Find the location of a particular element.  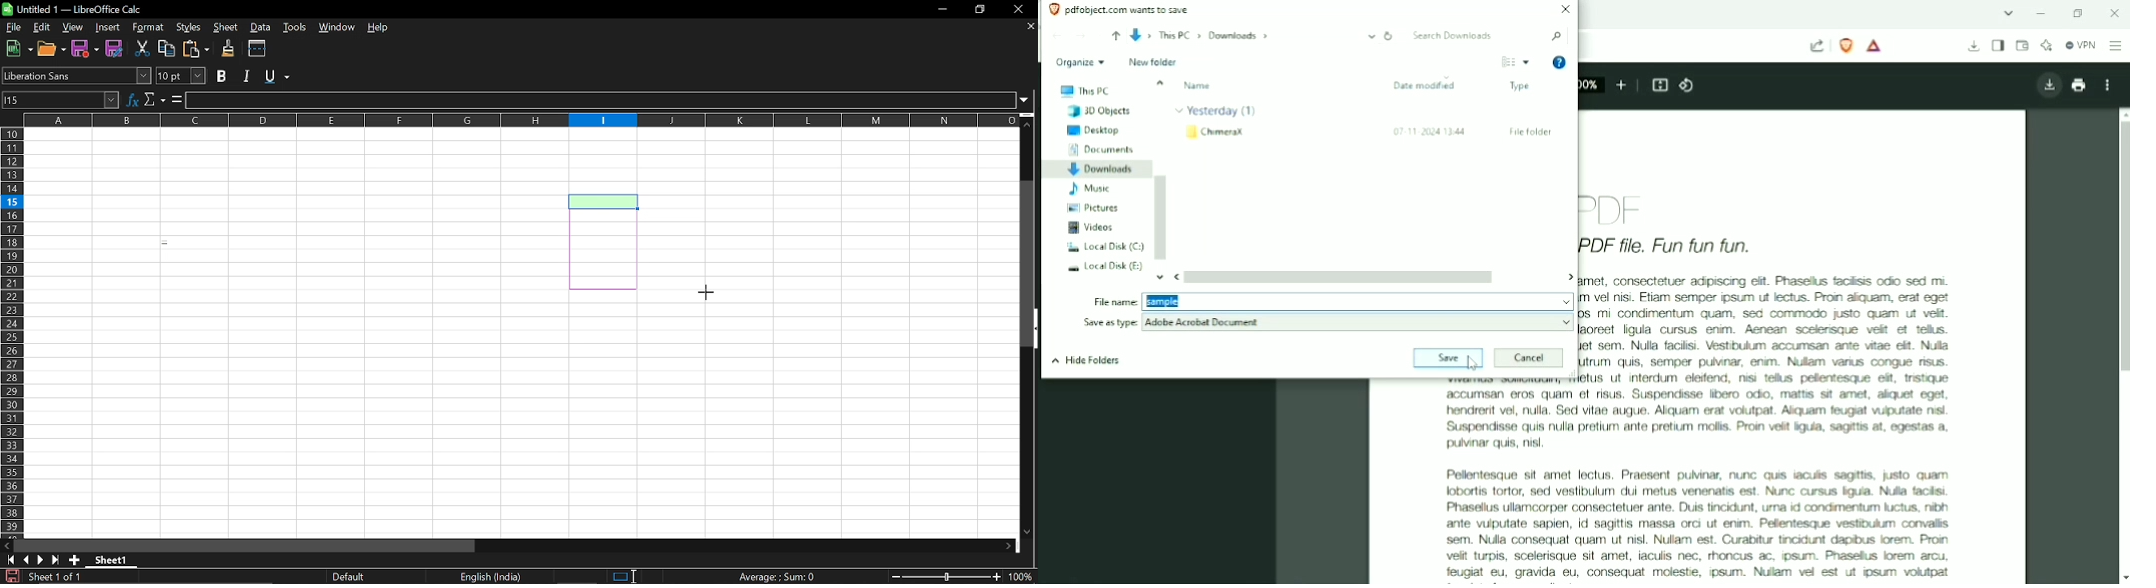

Customize and control brave is located at coordinates (2116, 45).